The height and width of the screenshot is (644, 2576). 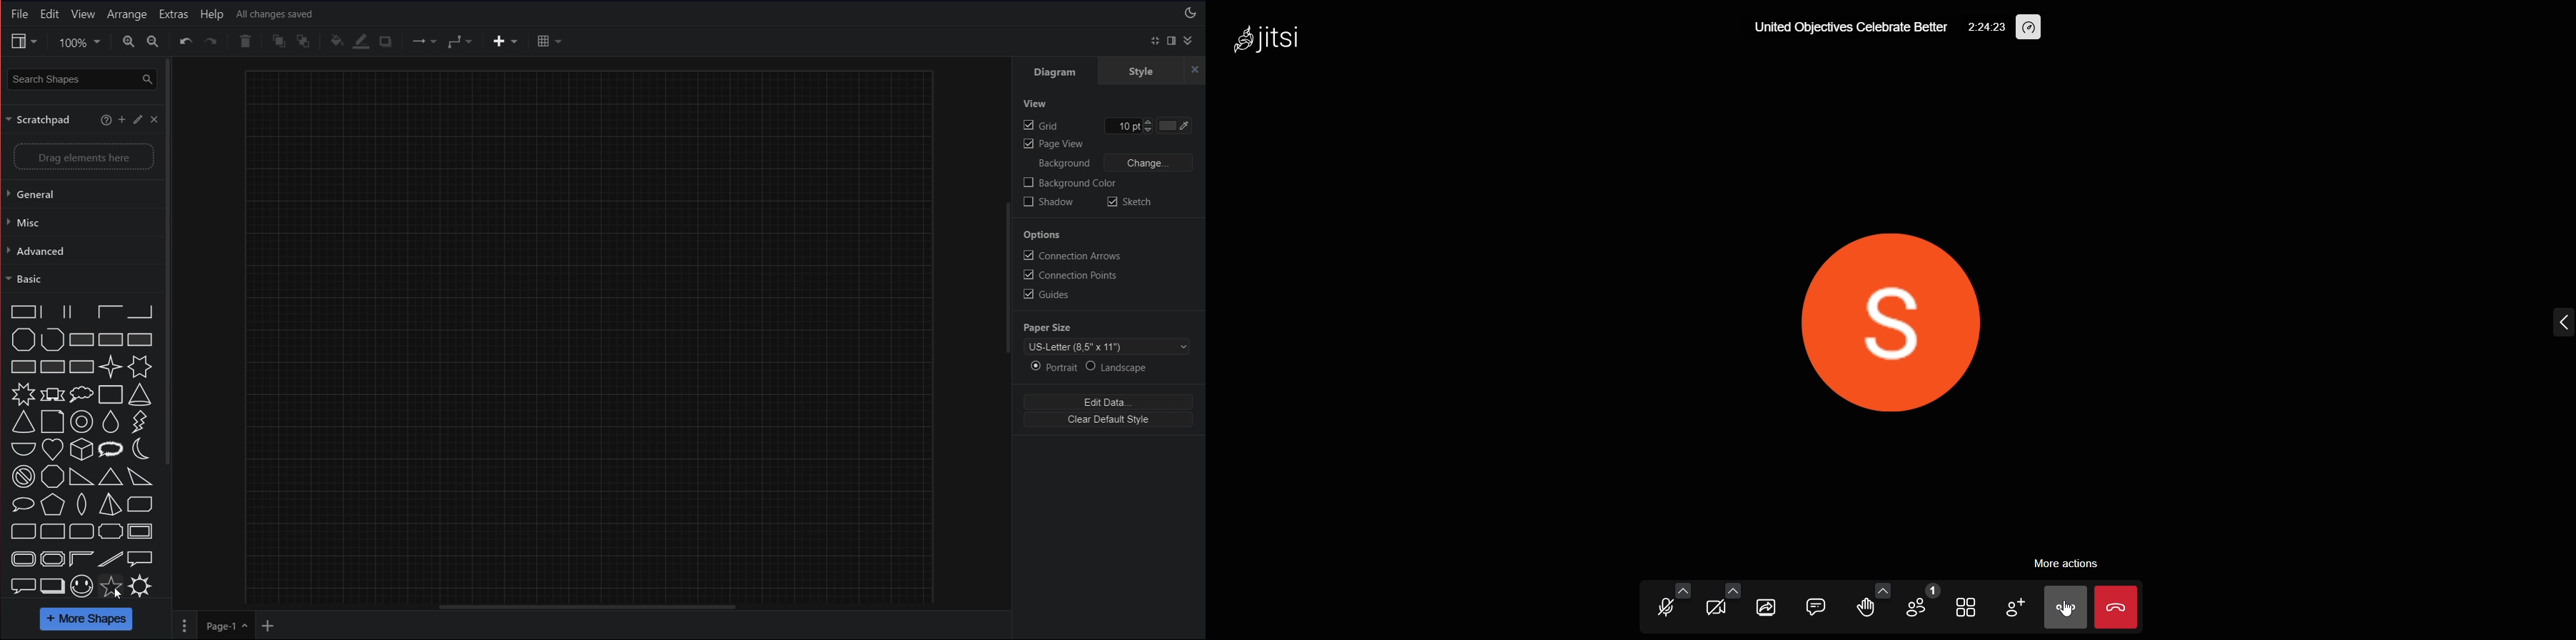 I want to click on More Shapes, so click(x=87, y=620).